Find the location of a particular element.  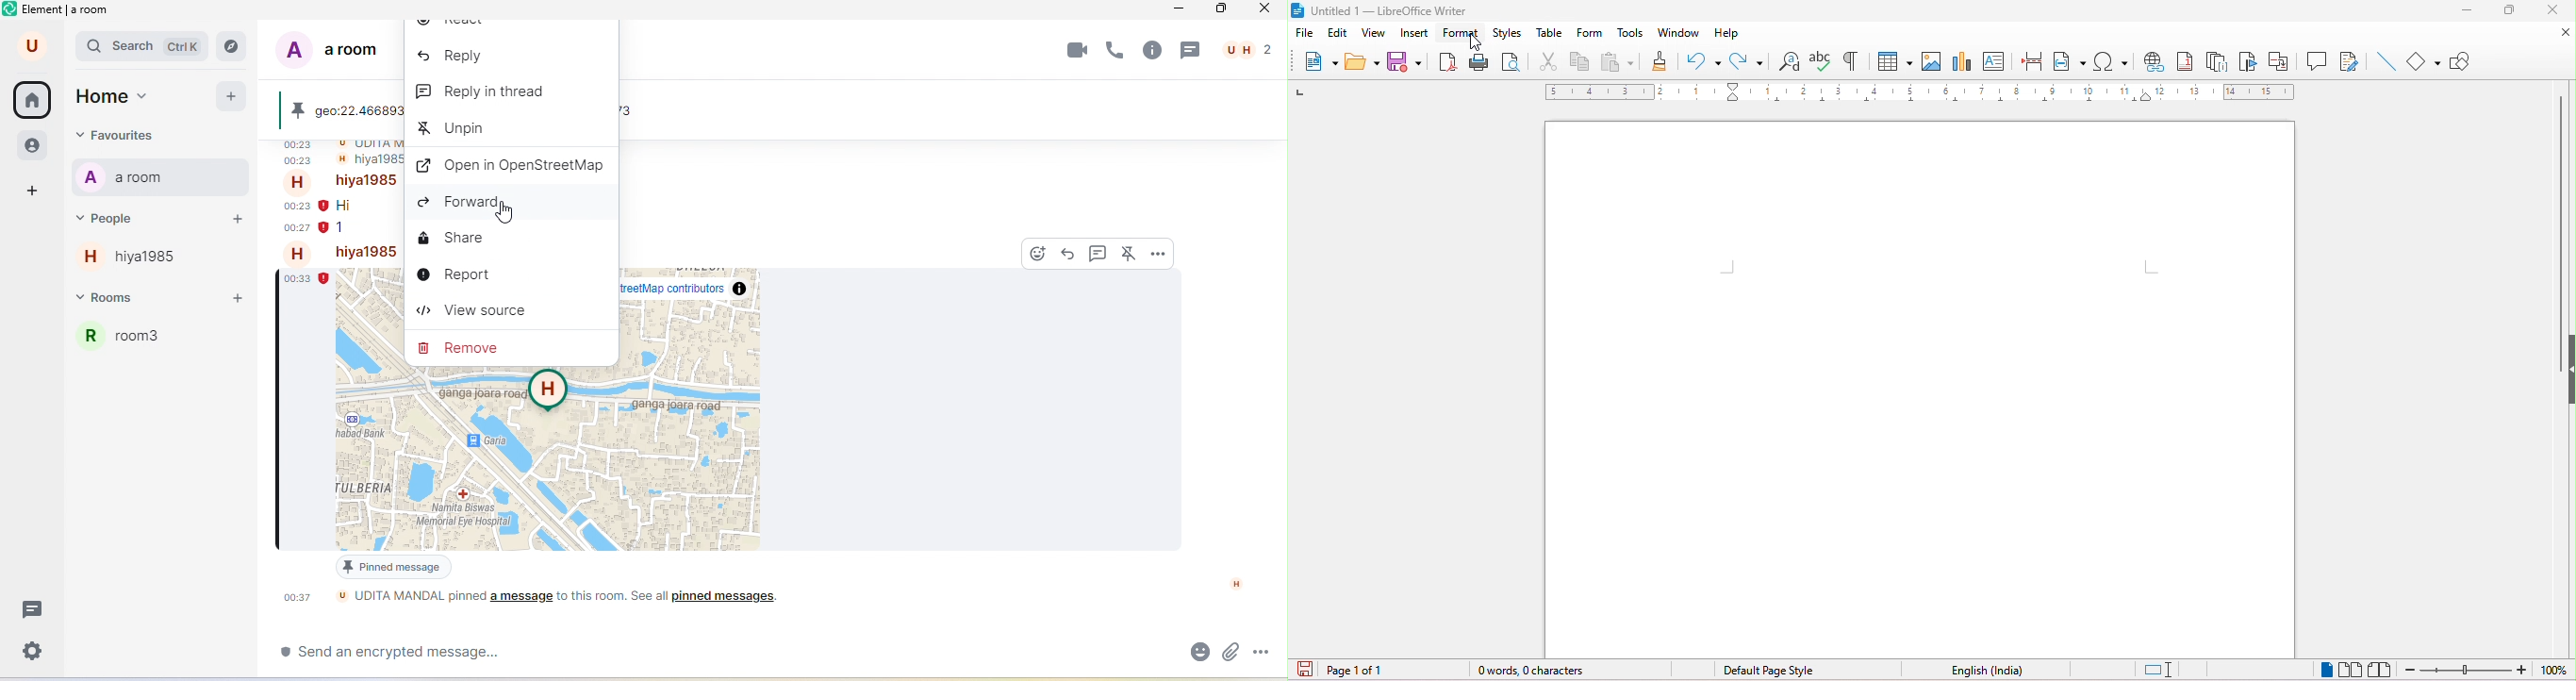

people is located at coordinates (30, 146).